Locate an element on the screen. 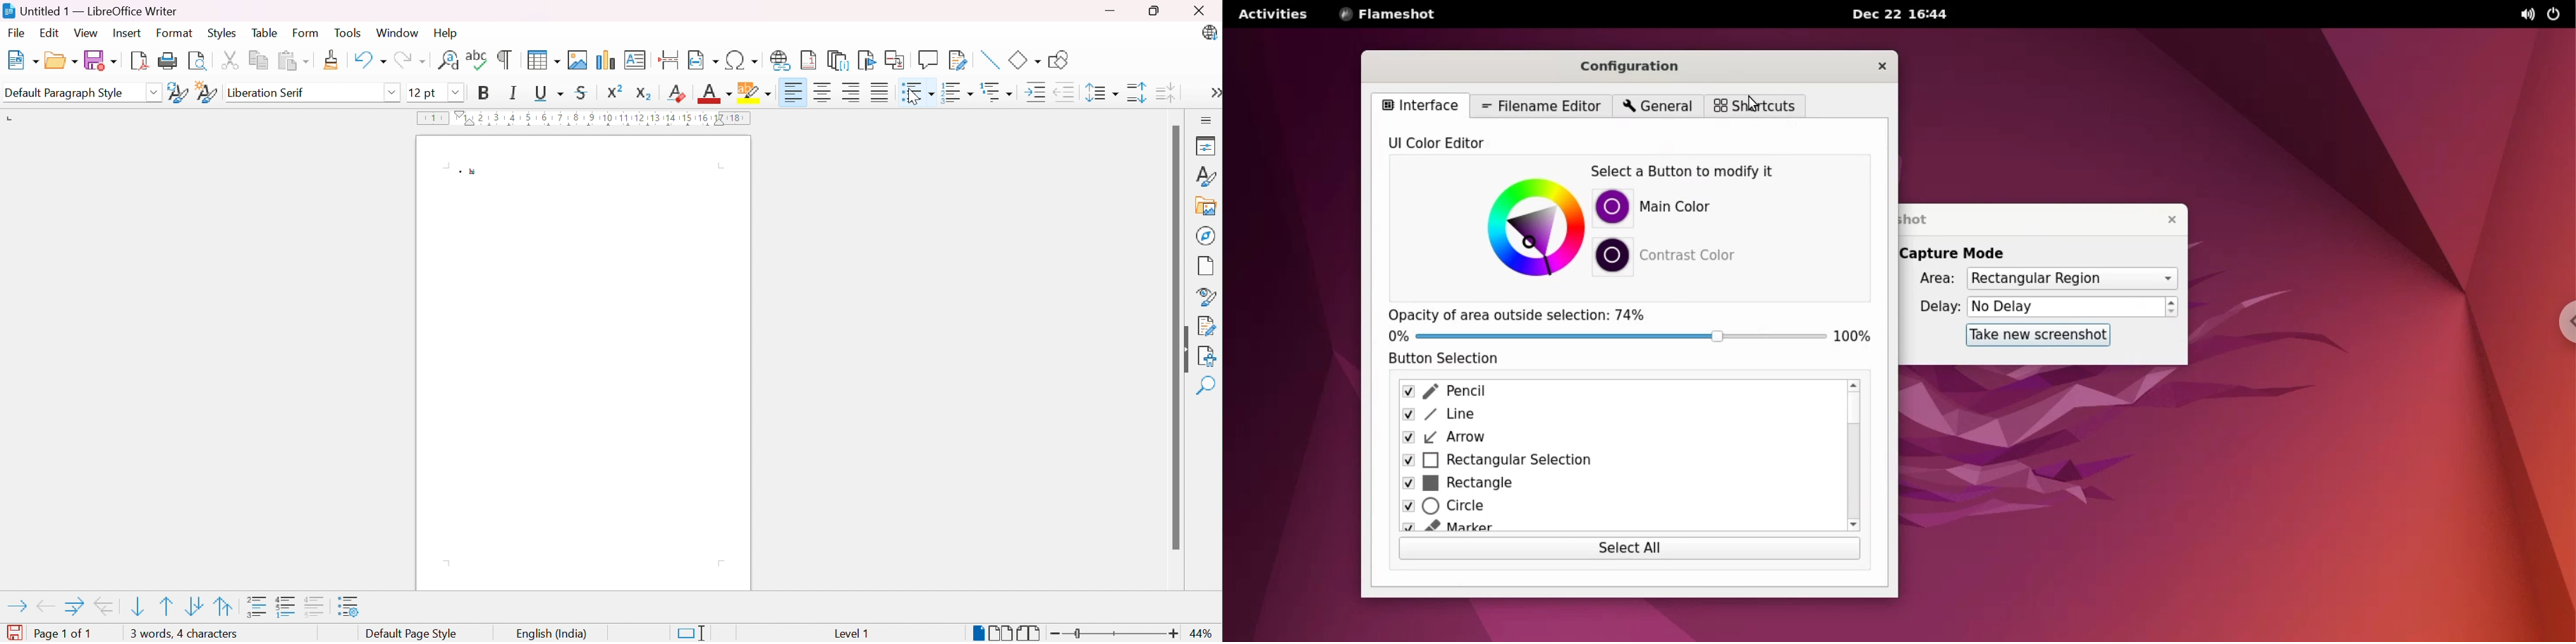  "Add to list" adds selected paragraphs to immediately preceding list is located at coordinates (314, 606).